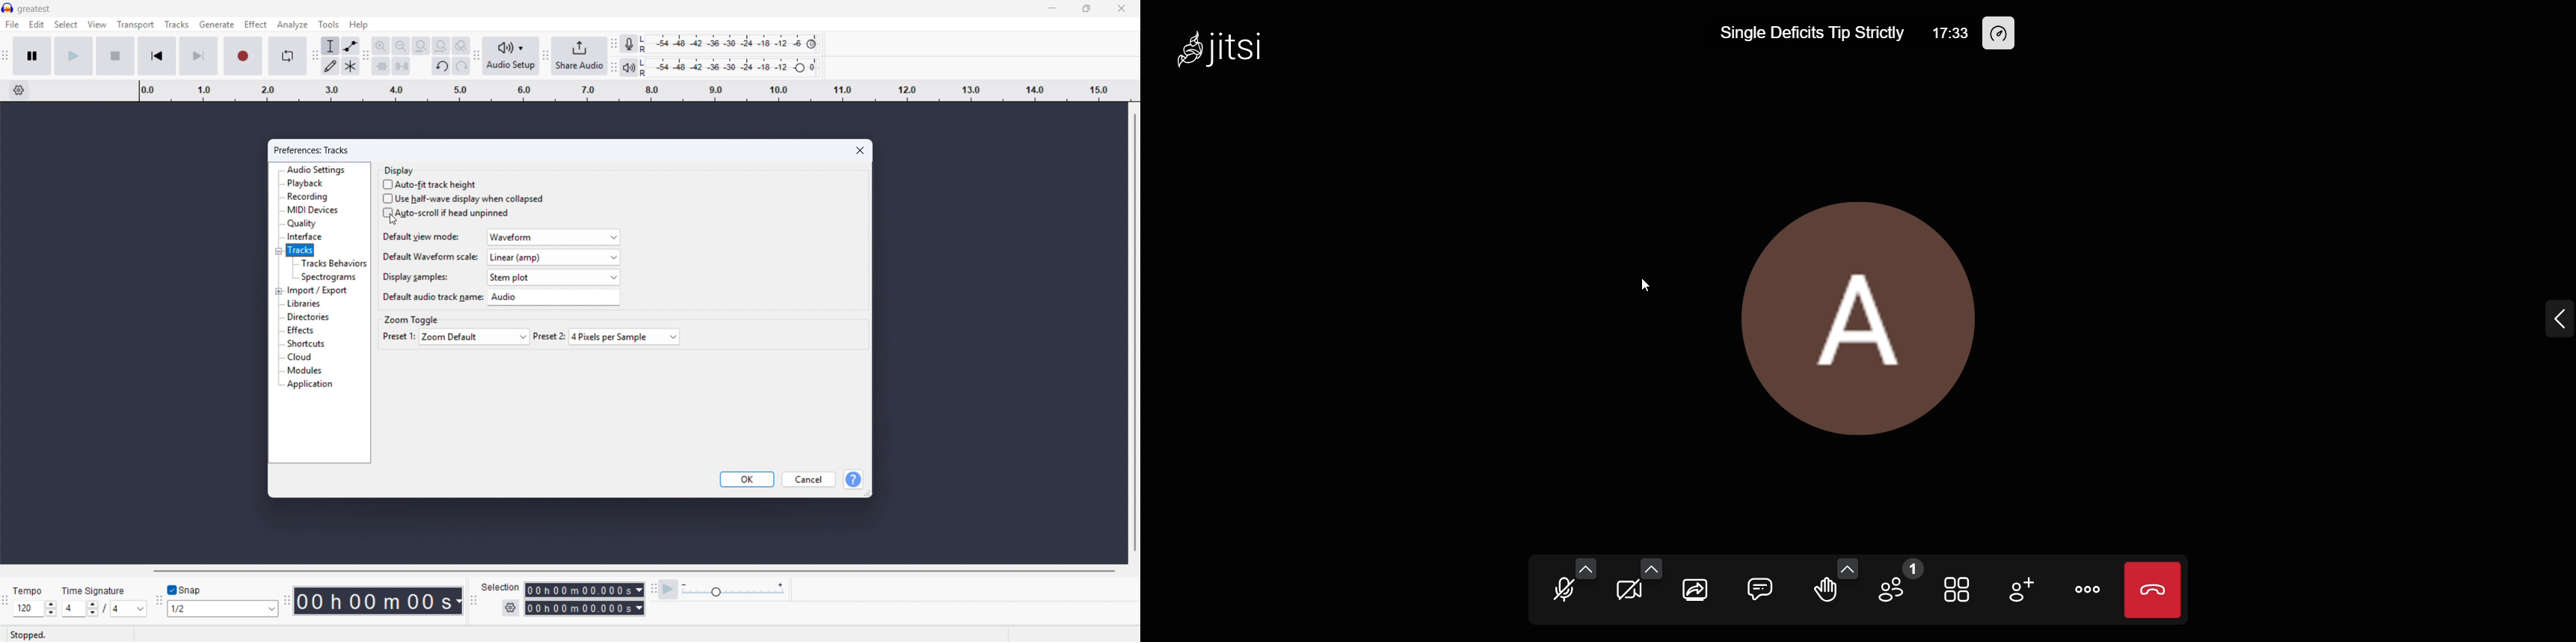 This screenshot has width=2576, height=644. What do you see at coordinates (304, 371) in the screenshot?
I see `Modules ` at bounding box center [304, 371].